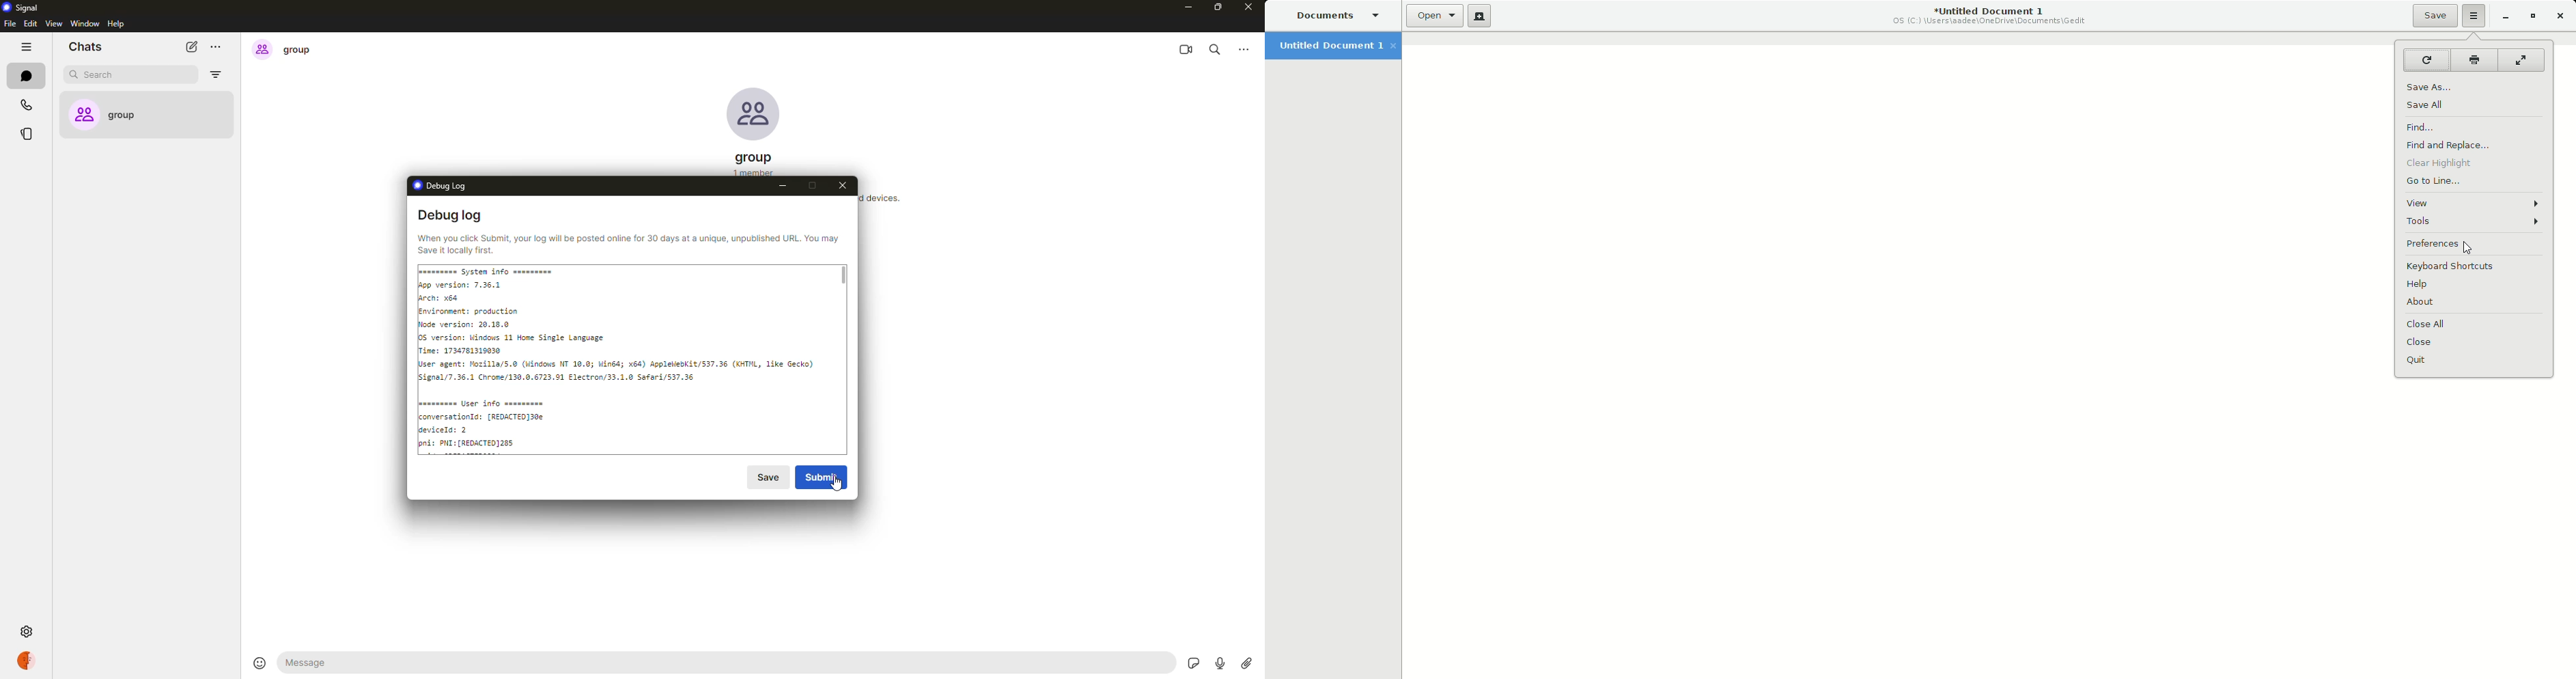  Describe the element at coordinates (140, 115) in the screenshot. I see `group` at that location.